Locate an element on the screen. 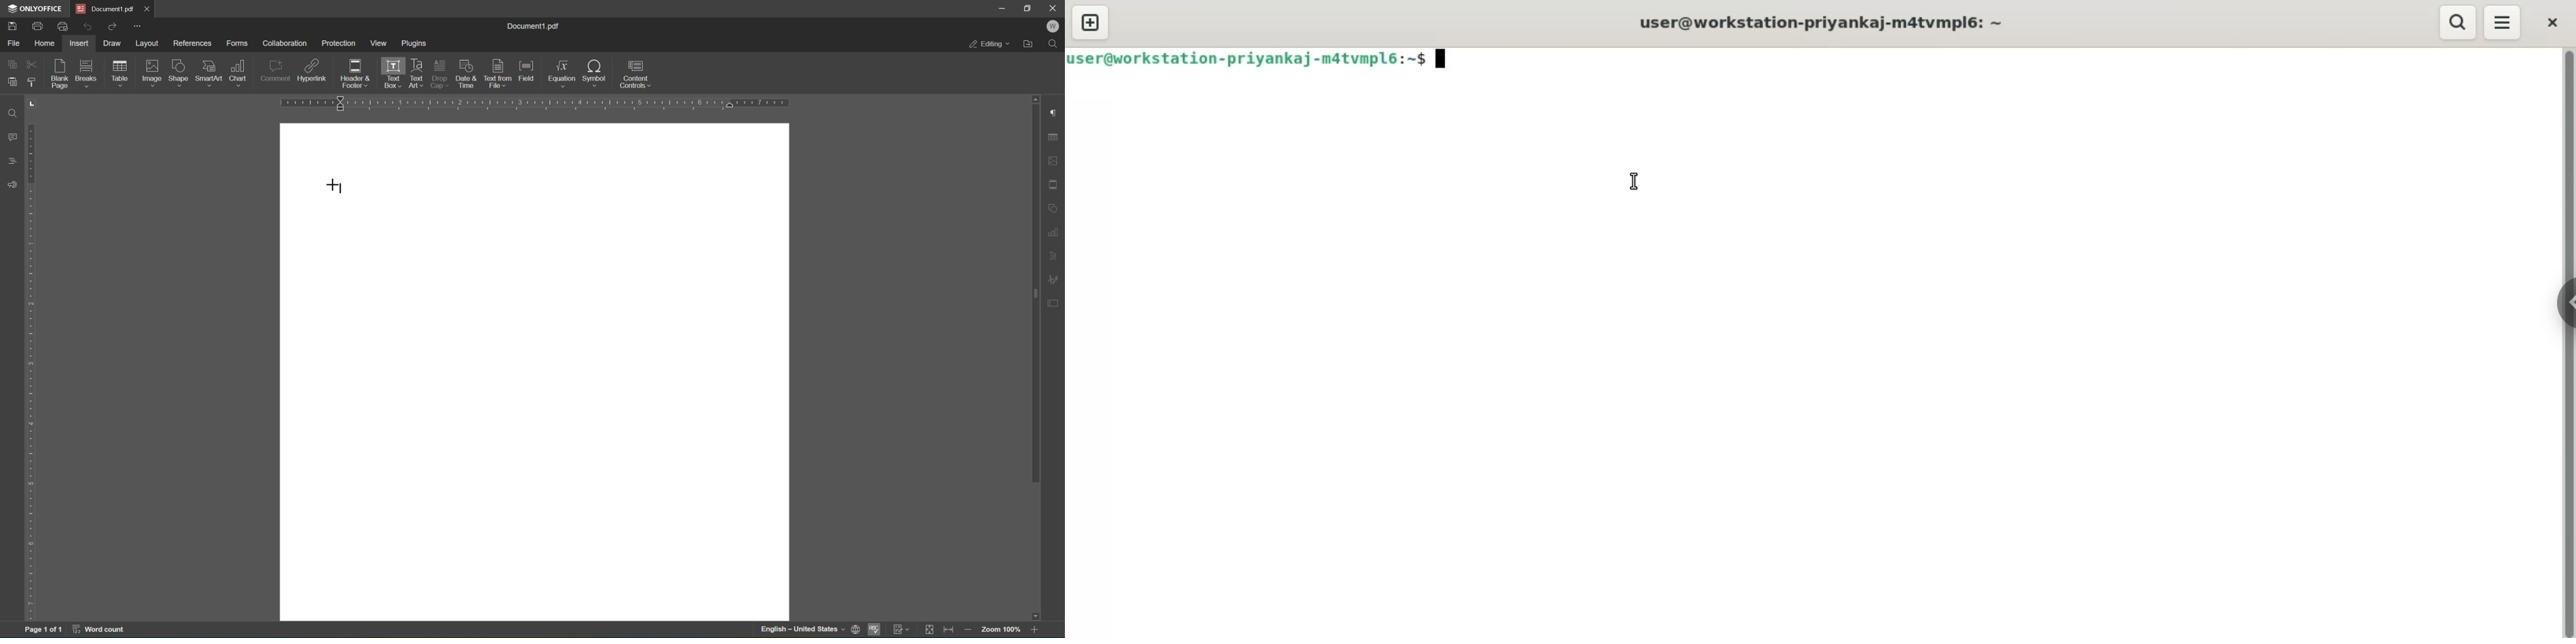 The height and width of the screenshot is (644, 2576). plugins is located at coordinates (415, 45).